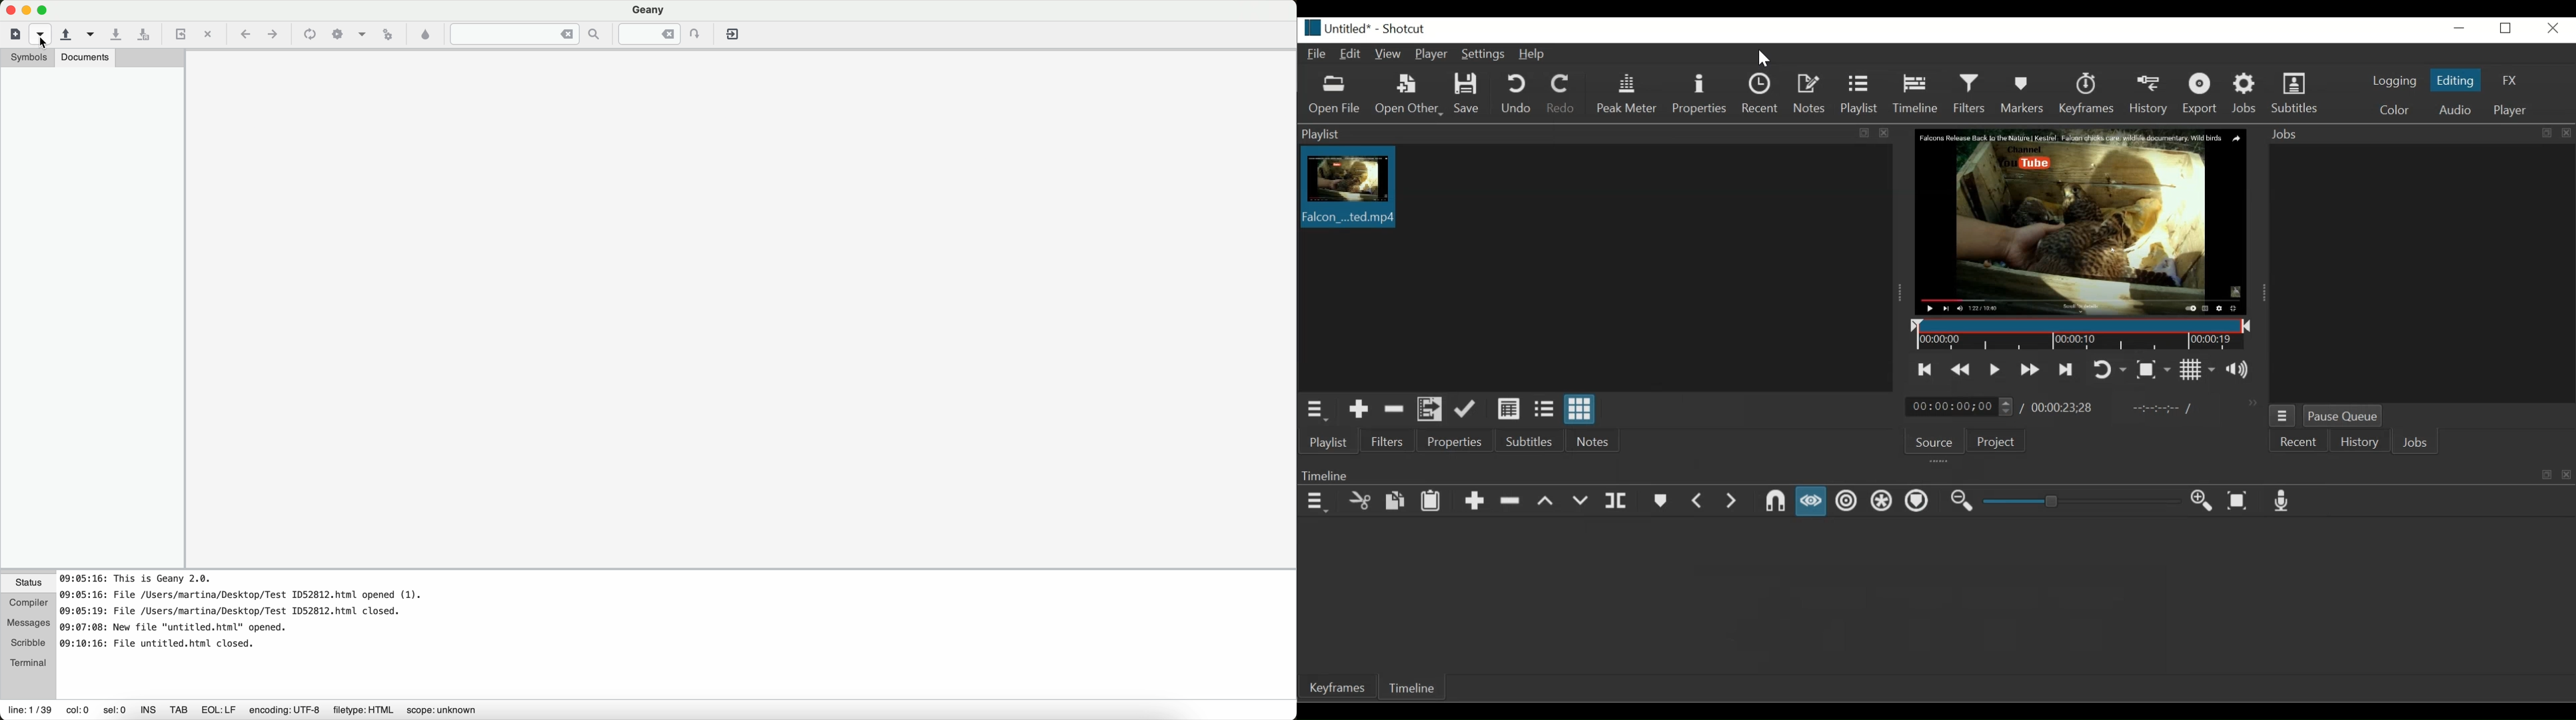 This screenshot has height=728, width=2576. What do you see at coordinates (1659, 501) in the screenshot?
I see `Create/Edit Marker` at bounding box center [1659, 501].